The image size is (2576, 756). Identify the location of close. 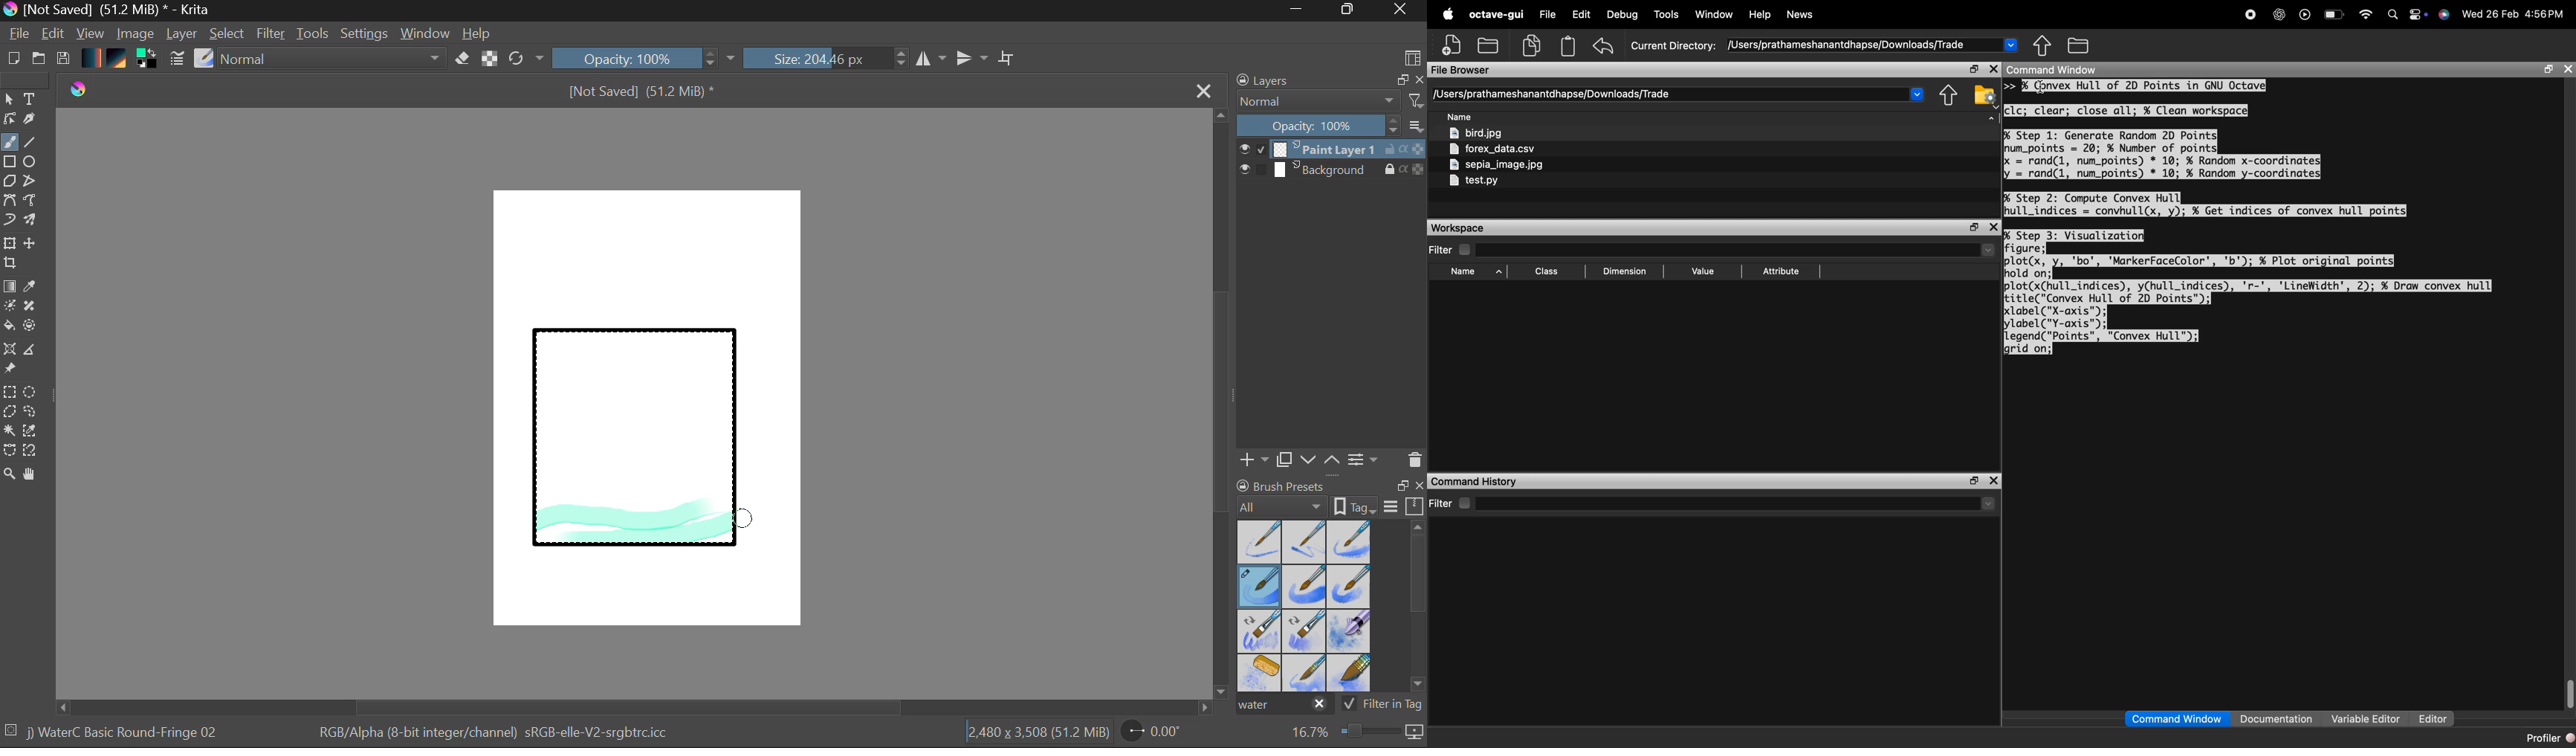
(1994, 228).